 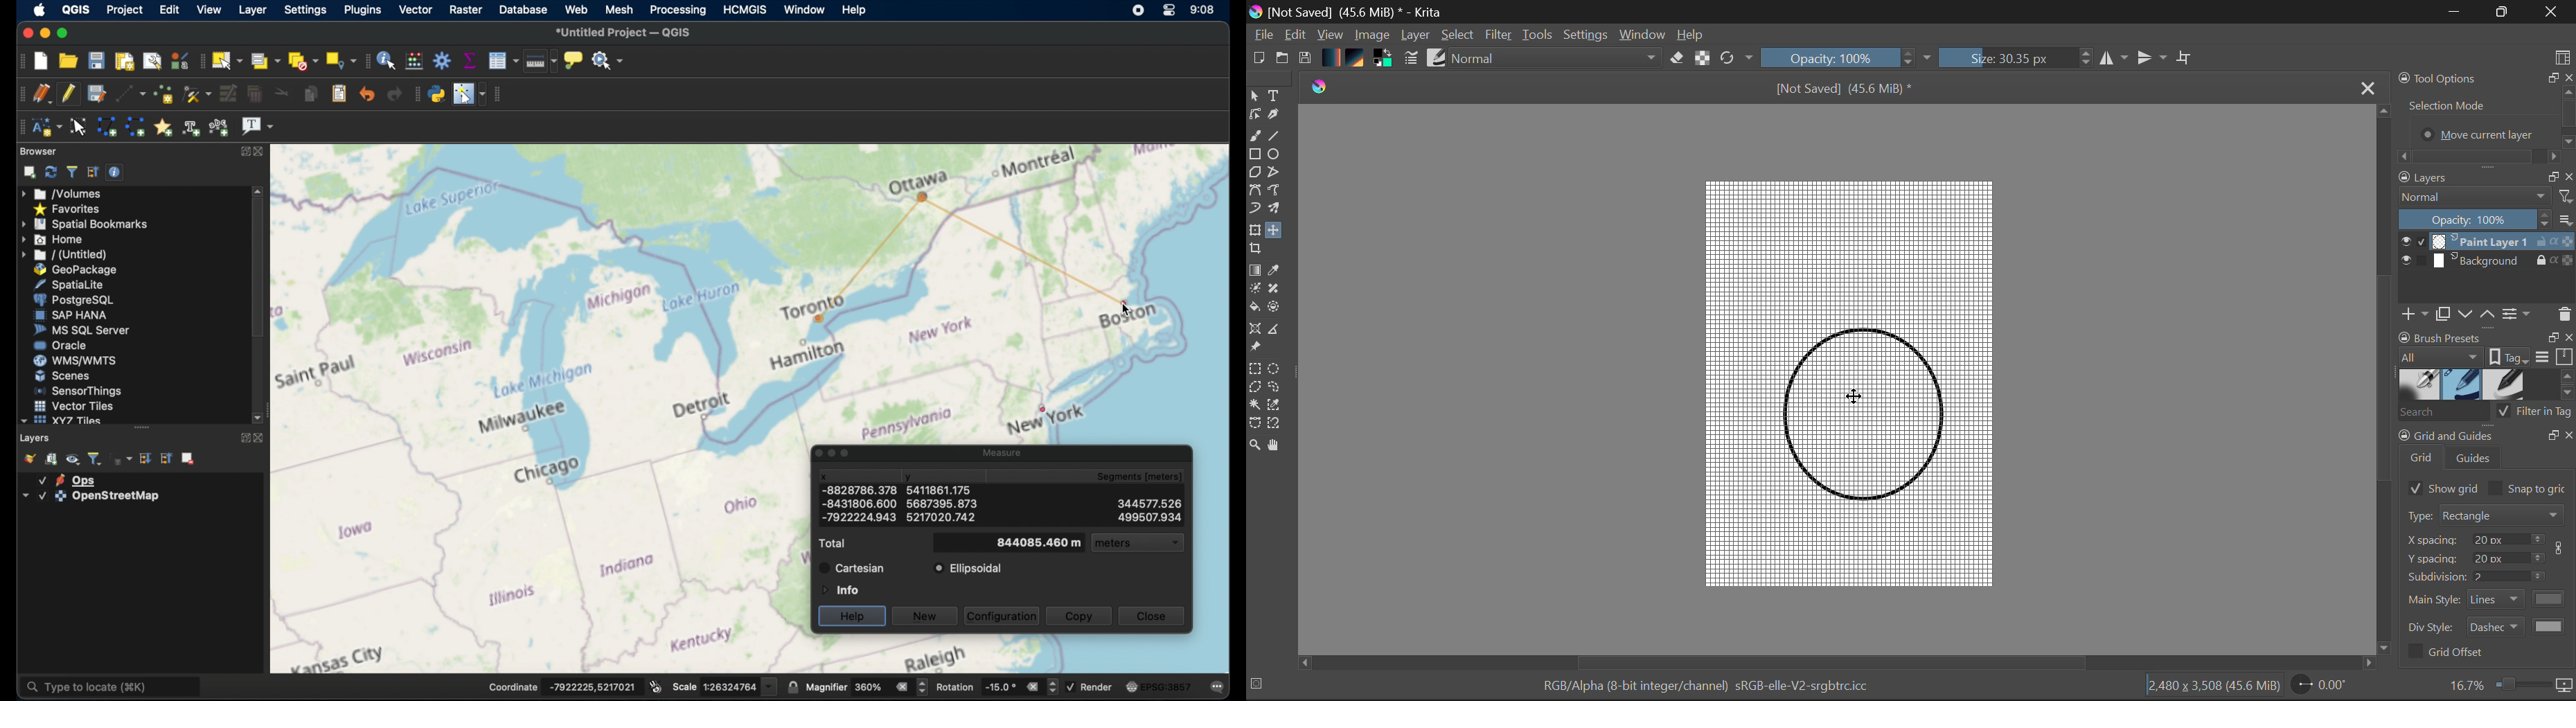 What do you see at coordinates (36, 437) in the screenshot?
I see `layers` at bounding box center [36, 437].